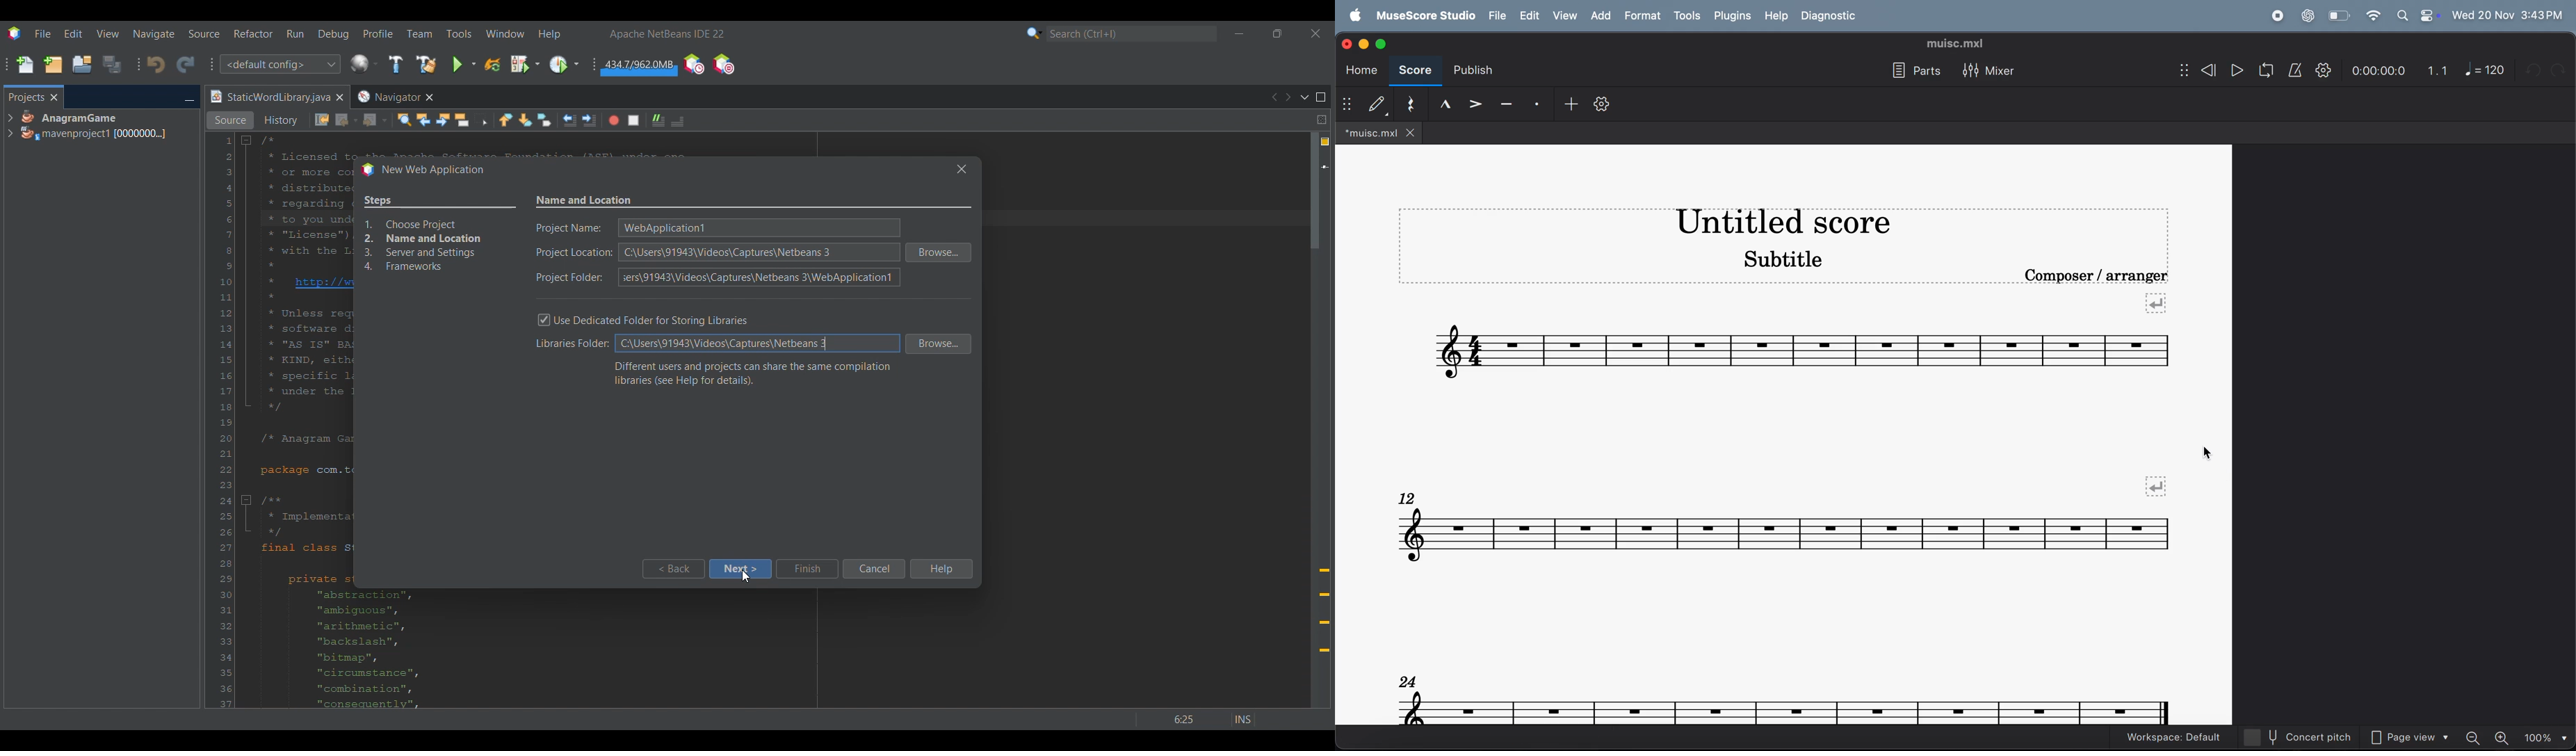  Describe the element at coordinates (1775, 223) in the screenshot. I see `song title` at that location.